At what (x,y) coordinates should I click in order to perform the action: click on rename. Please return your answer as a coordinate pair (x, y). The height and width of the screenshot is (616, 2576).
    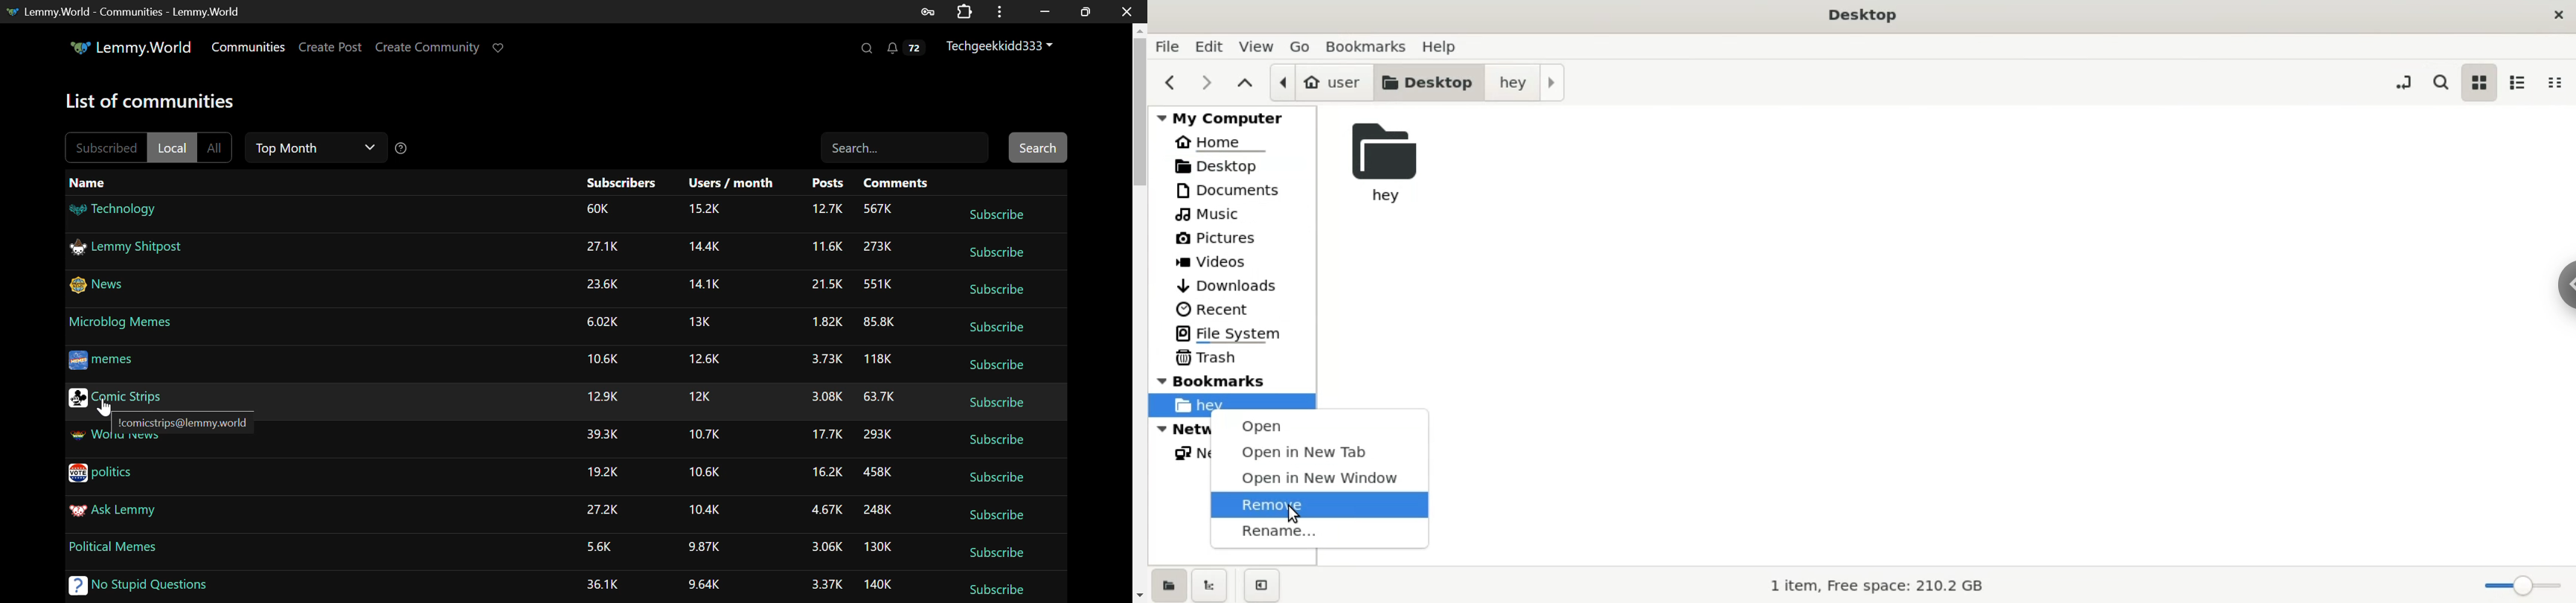
    Looking at the image, I should click on (1320, 537).